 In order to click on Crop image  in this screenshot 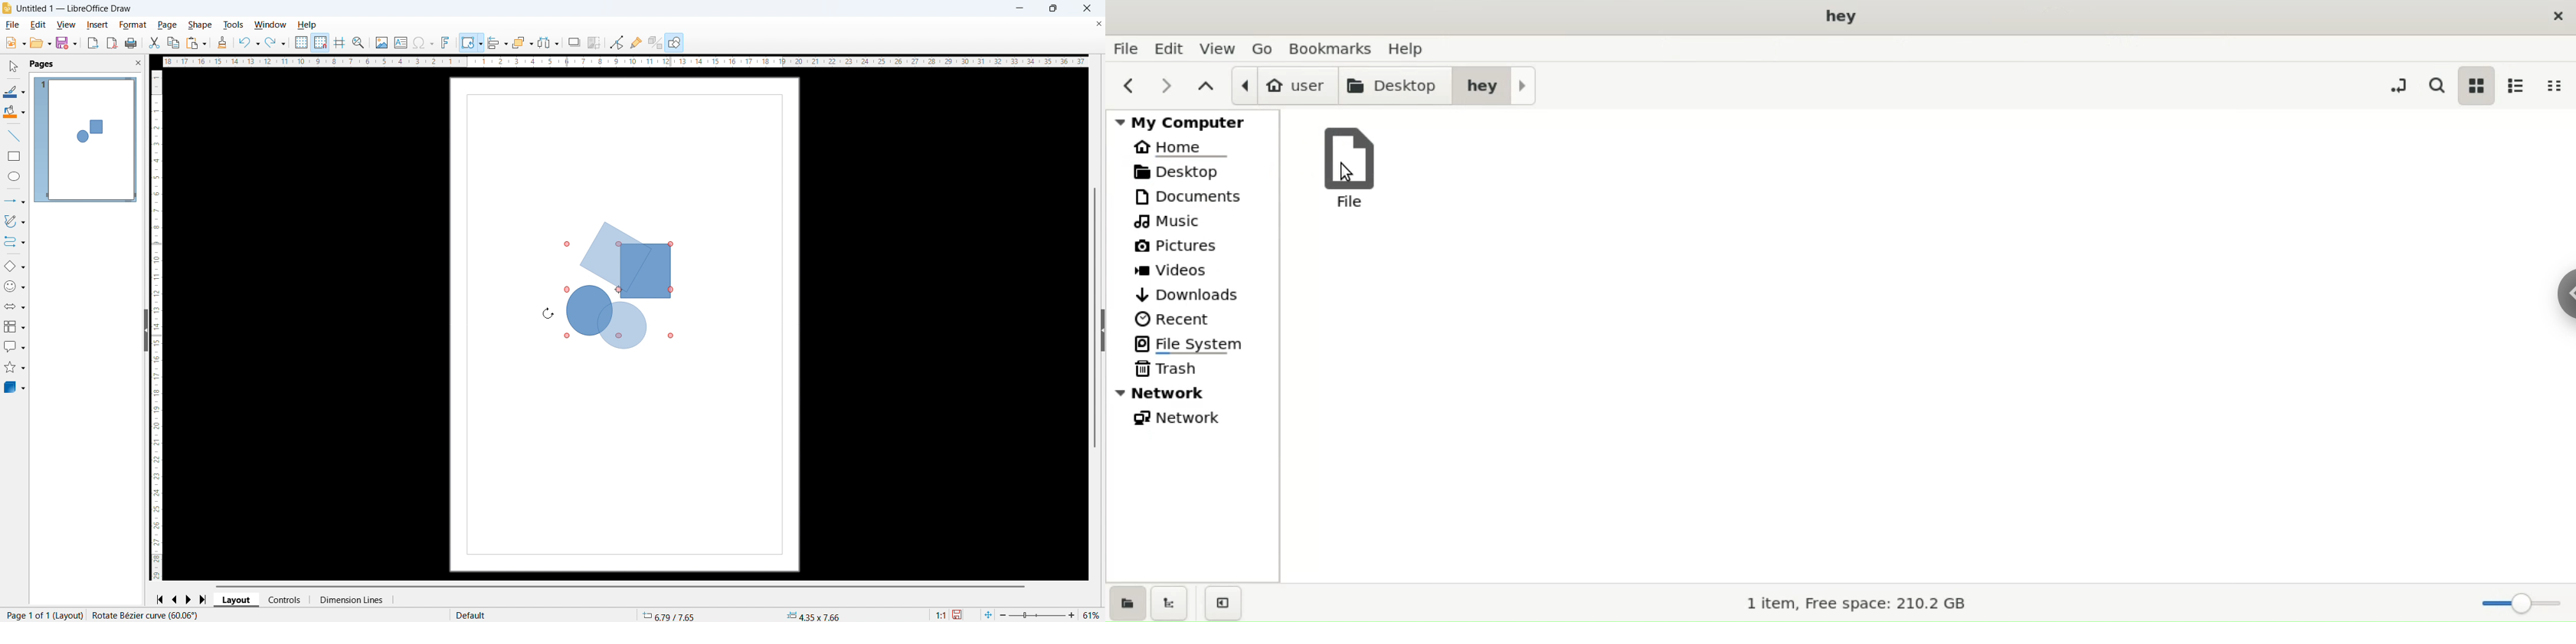, I will do `click(594, 43)`.